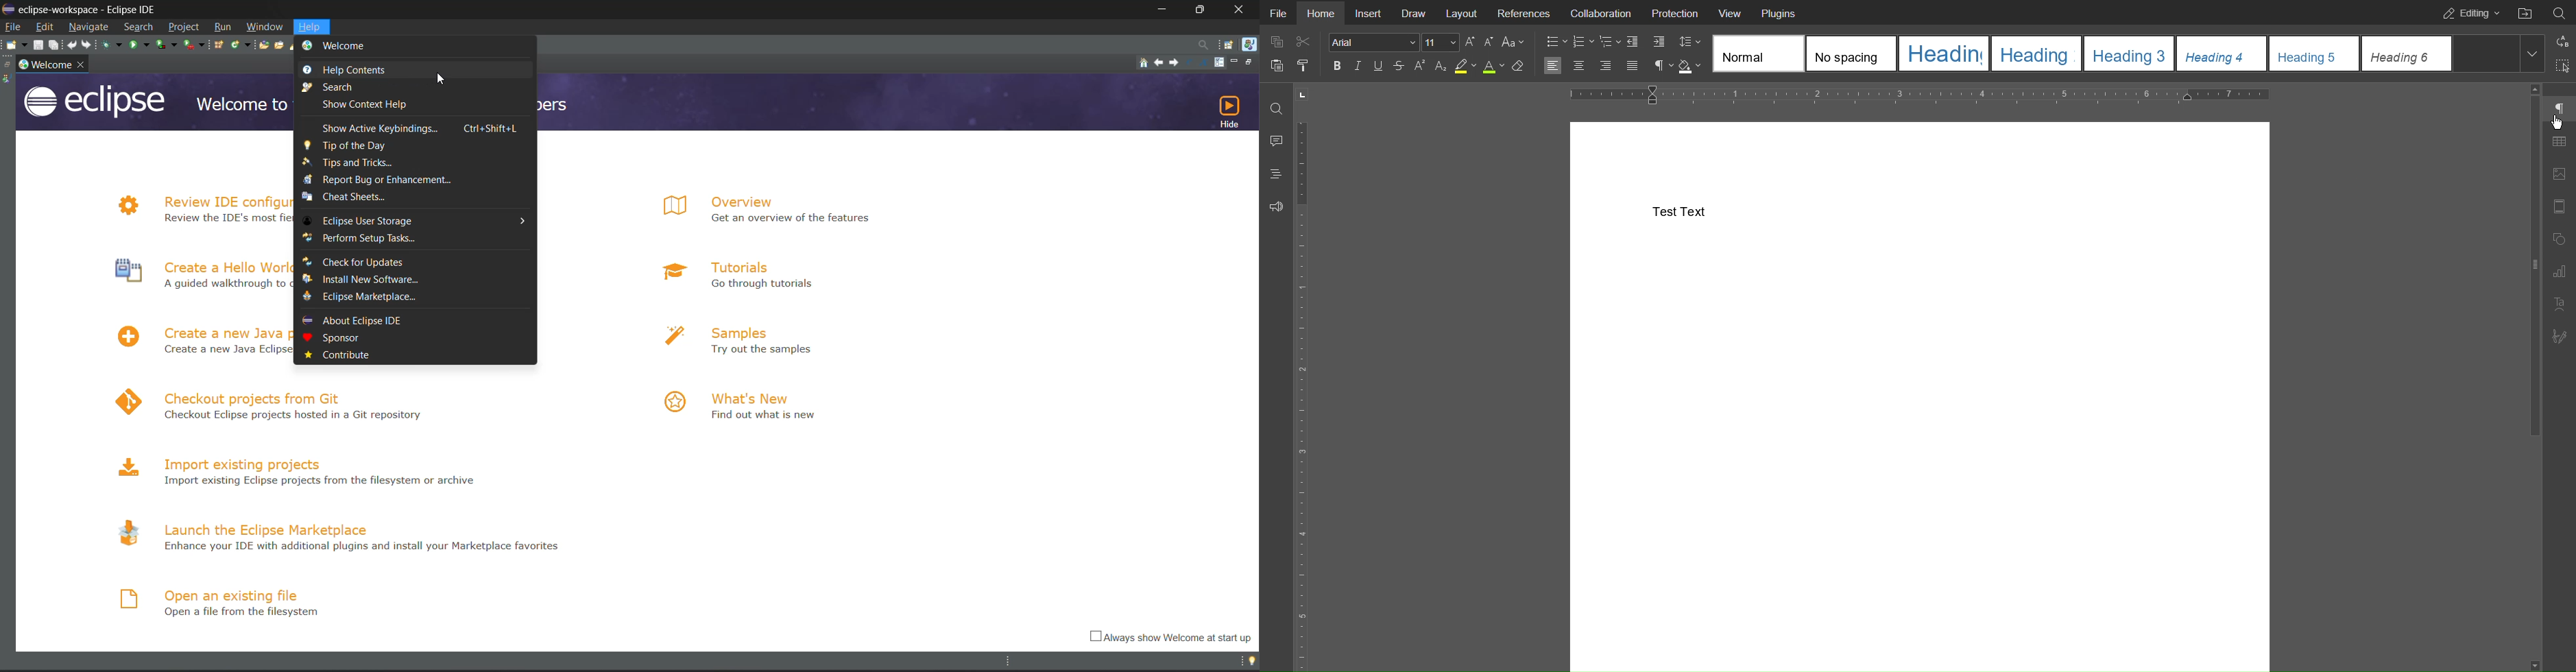 The width and height of the screenshot is (2576, 672). What do you see at coordinates (358, 337) in the screenshot?
I see `sponsor` at bounding box center [358, 337].